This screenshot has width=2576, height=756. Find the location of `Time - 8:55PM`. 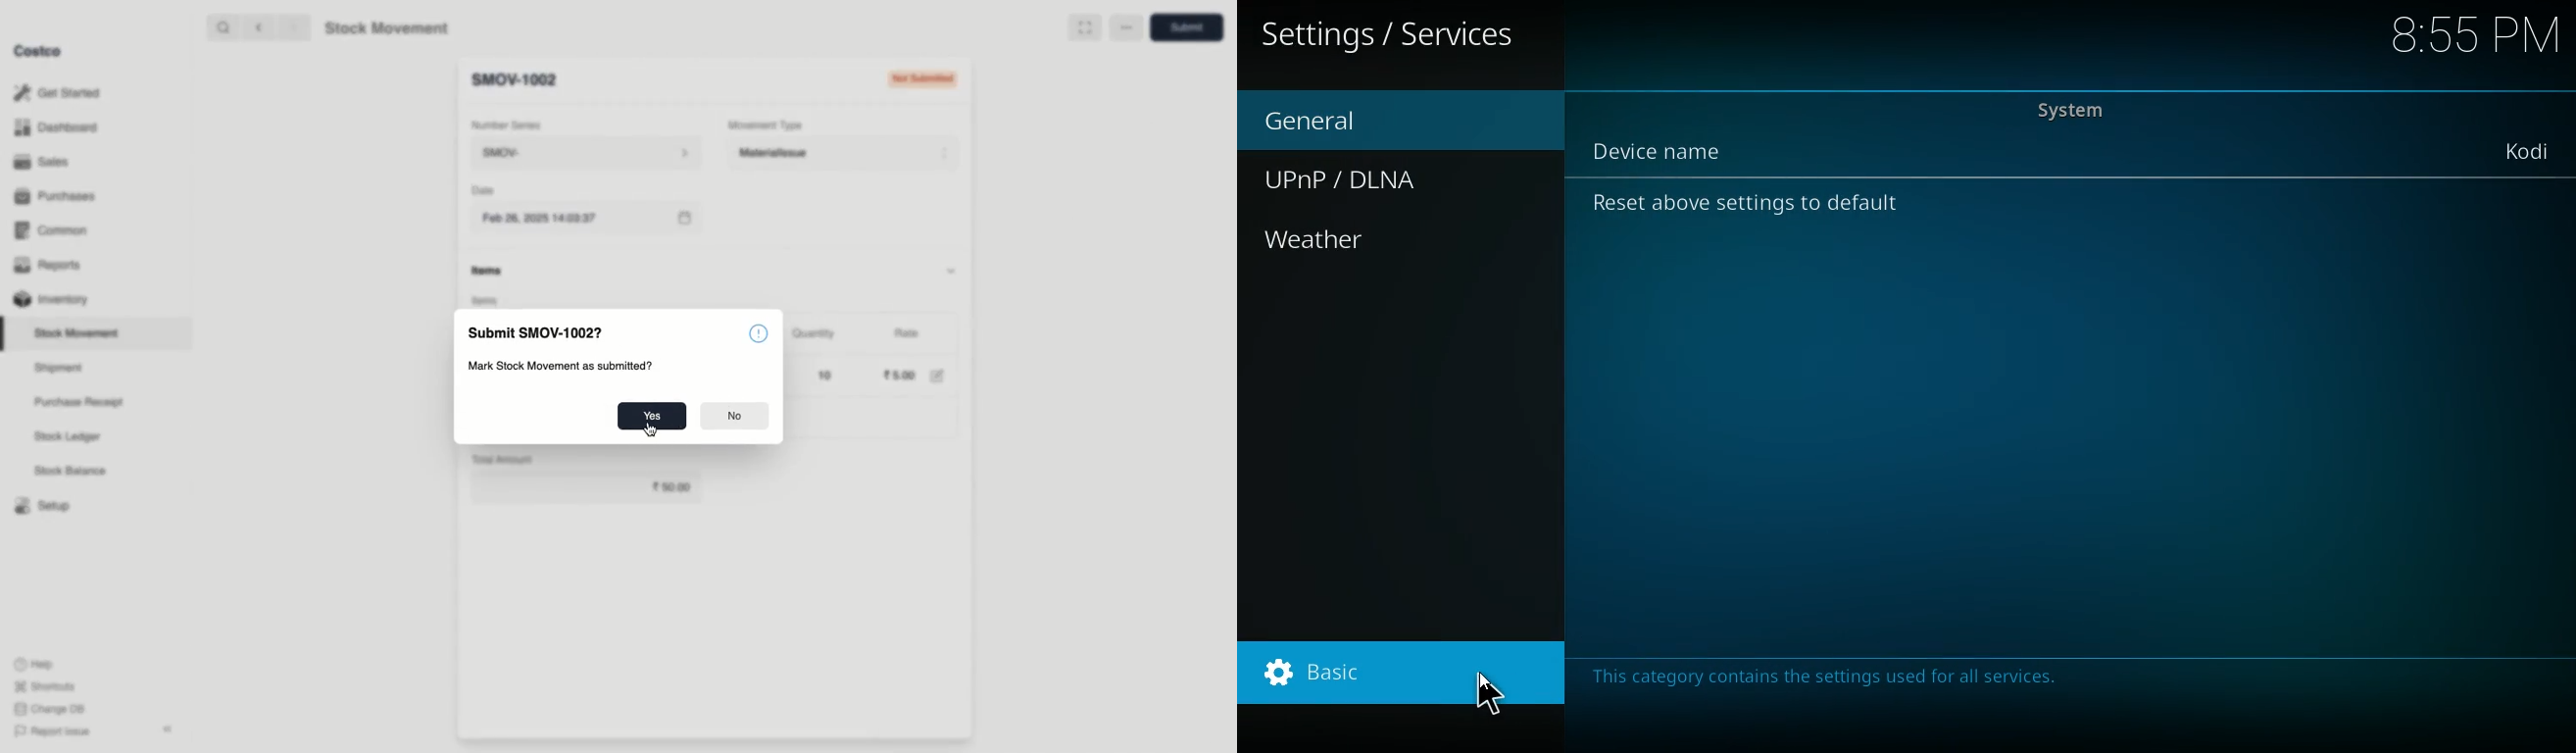

Time - 8:55PM is located at coordinates (2474, 33).